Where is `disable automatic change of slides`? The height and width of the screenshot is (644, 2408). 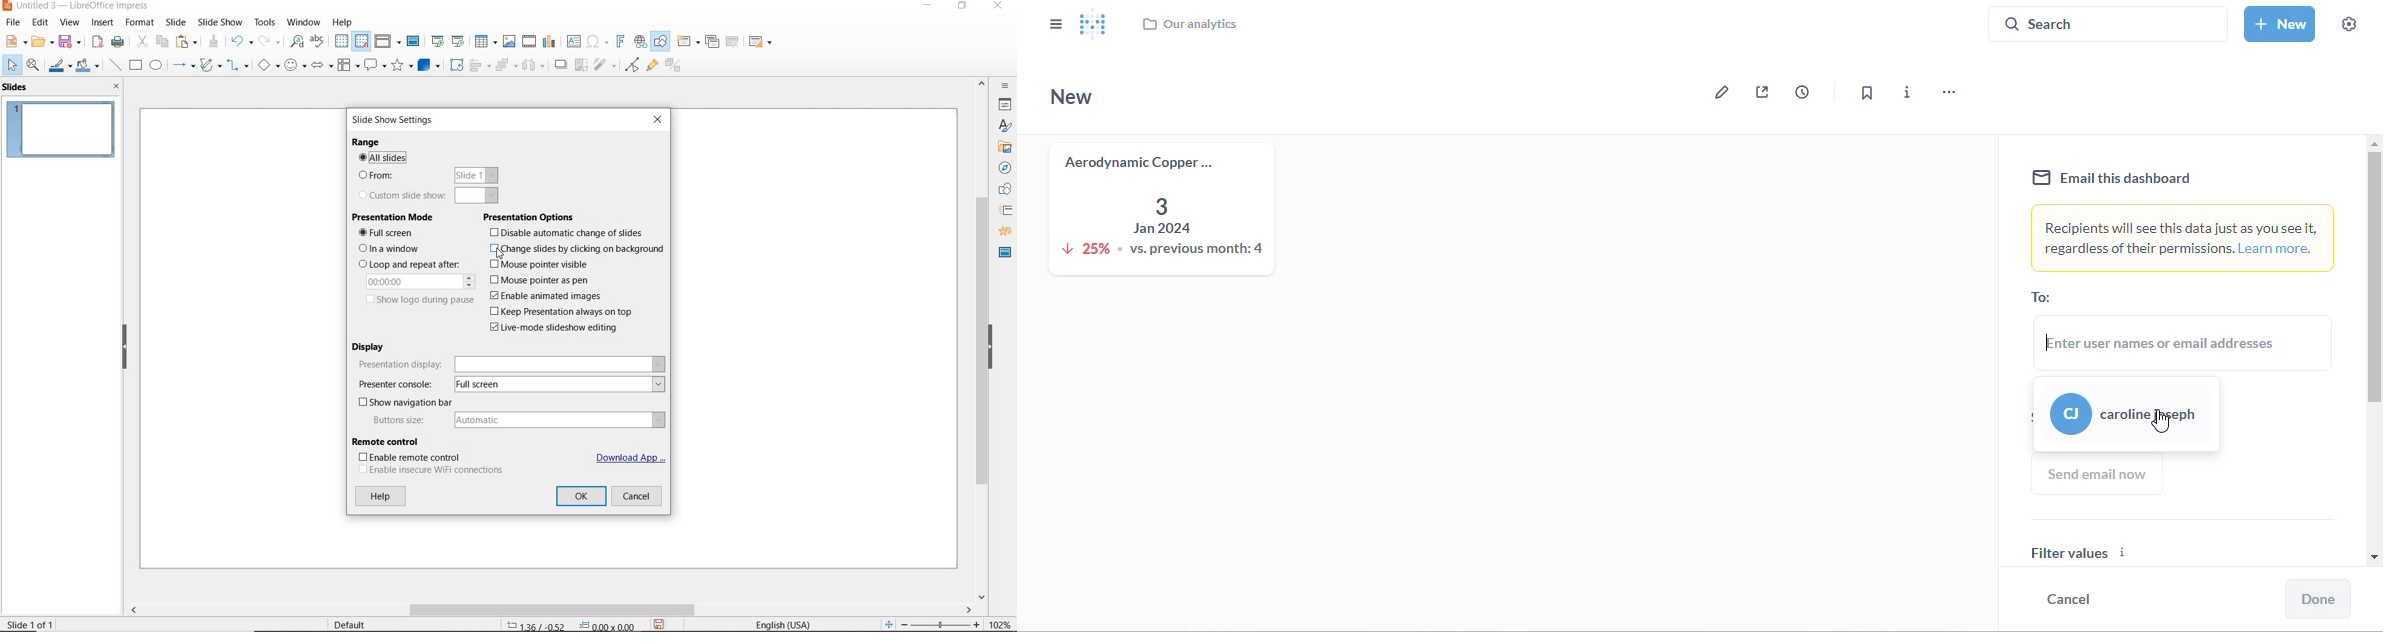
disable automatic change of slides is located at coordinates (568, 232).